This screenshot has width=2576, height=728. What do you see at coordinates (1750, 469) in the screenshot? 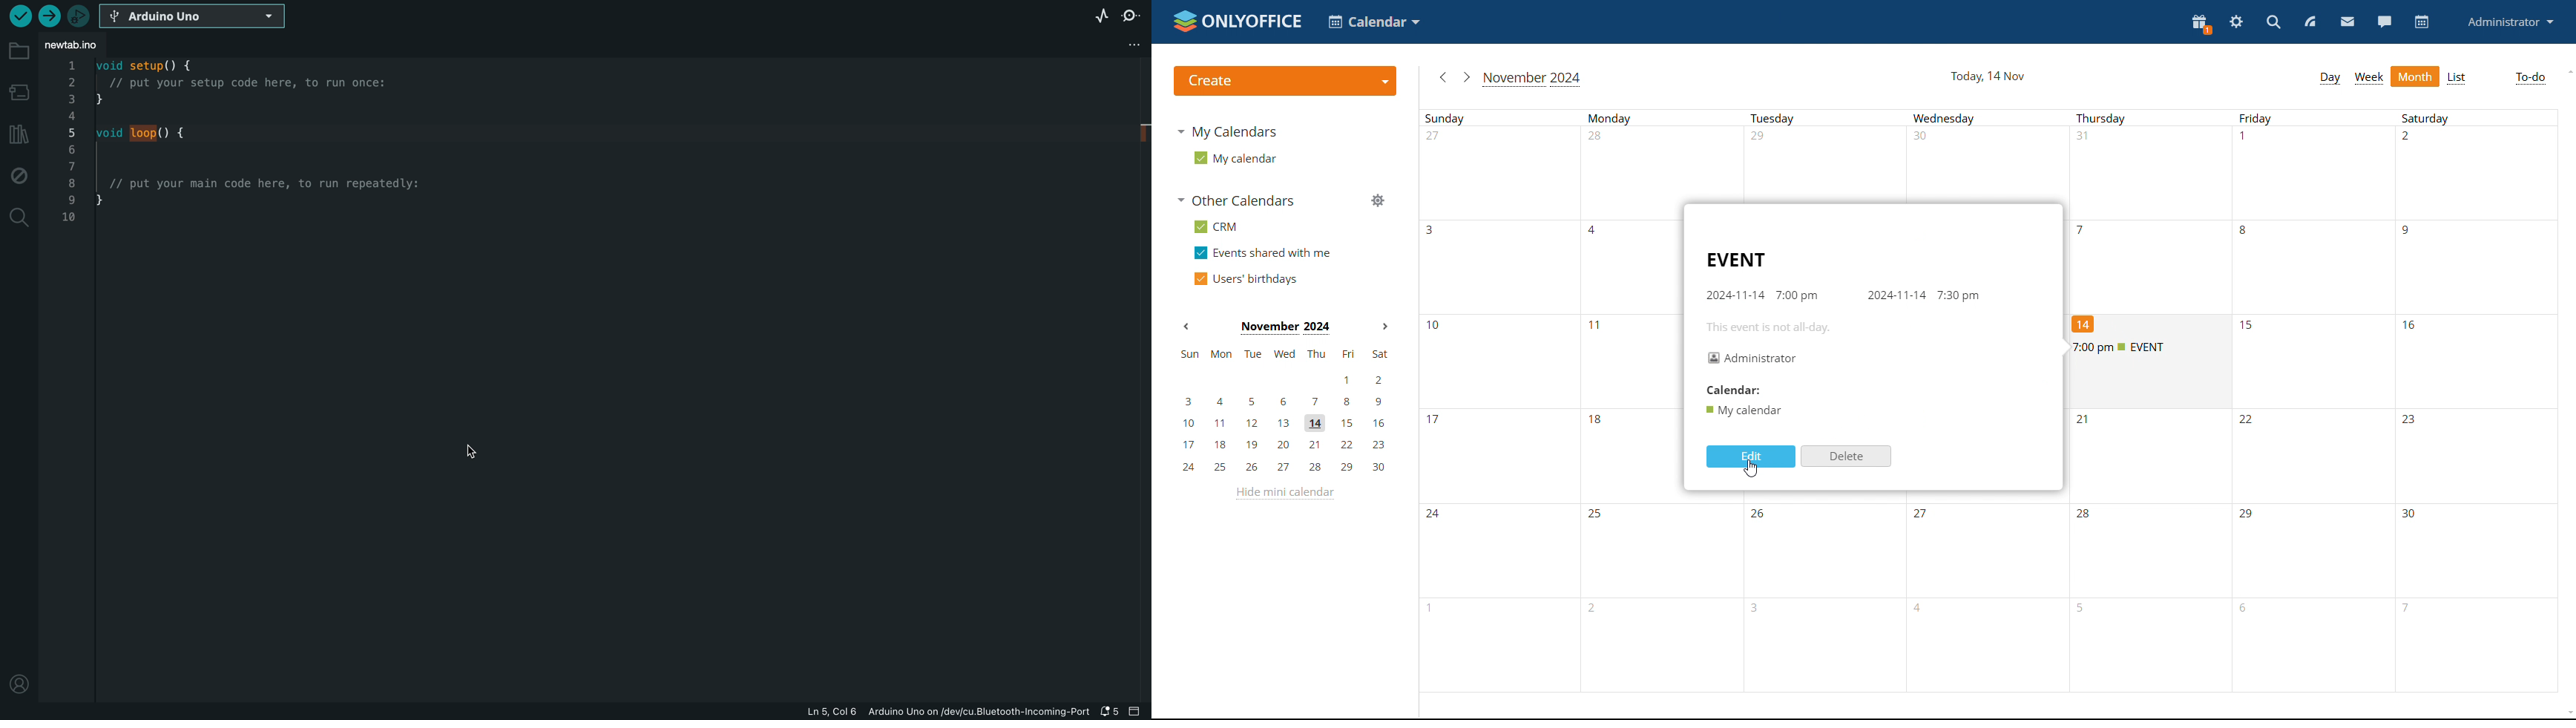
I see `cursor` at bounding box center [1750, 469].